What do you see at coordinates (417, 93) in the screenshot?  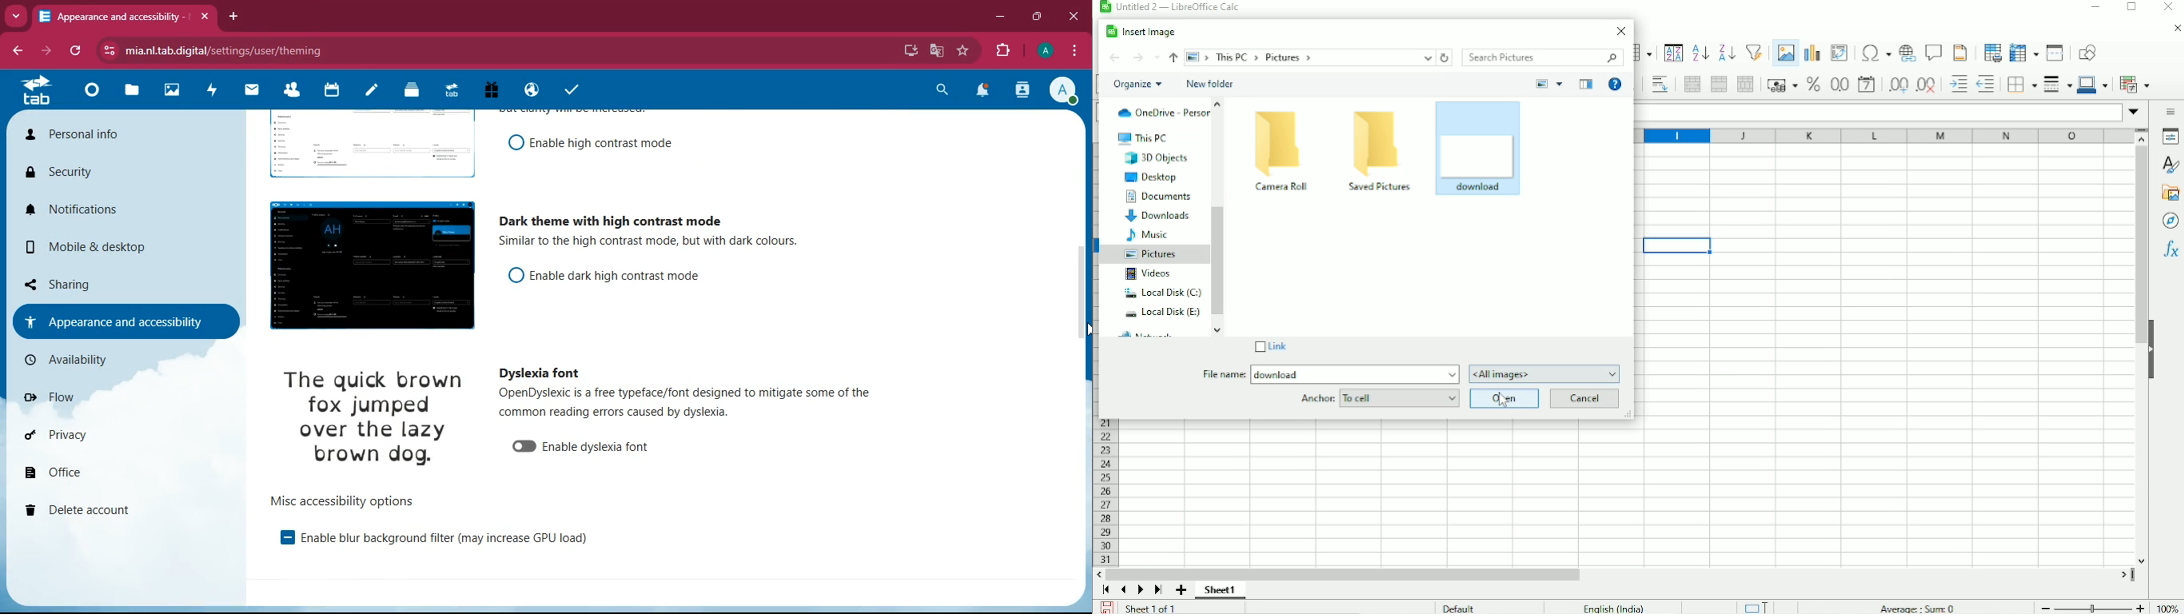 I see `layers` at bounding box center [417, 93].